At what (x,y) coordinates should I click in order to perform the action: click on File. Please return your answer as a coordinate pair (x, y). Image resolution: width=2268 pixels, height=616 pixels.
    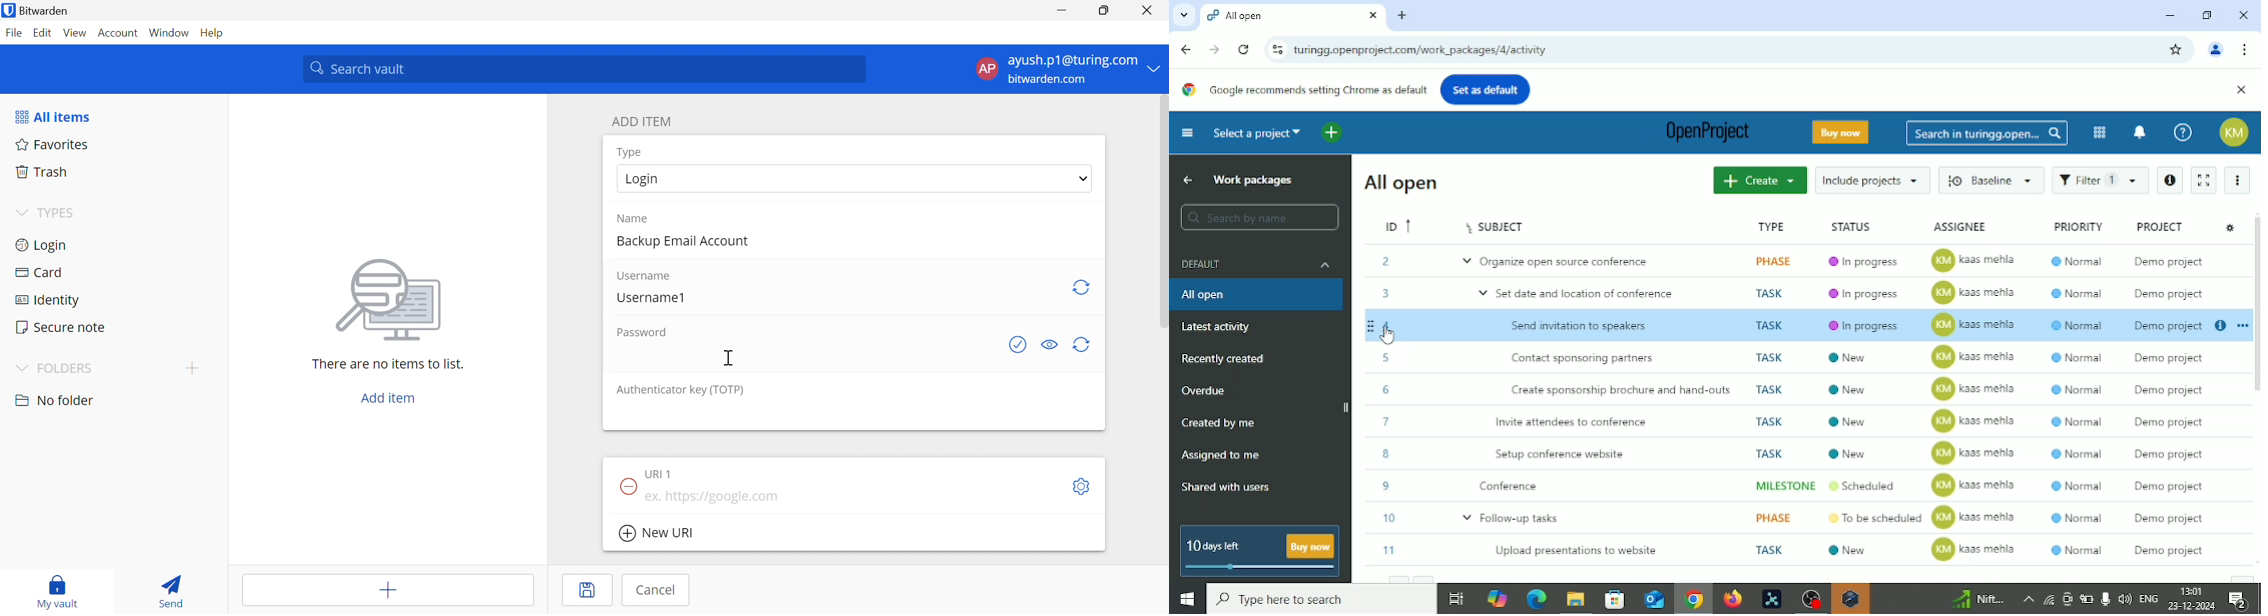
    Looking at the image, I should click on (13, 32).